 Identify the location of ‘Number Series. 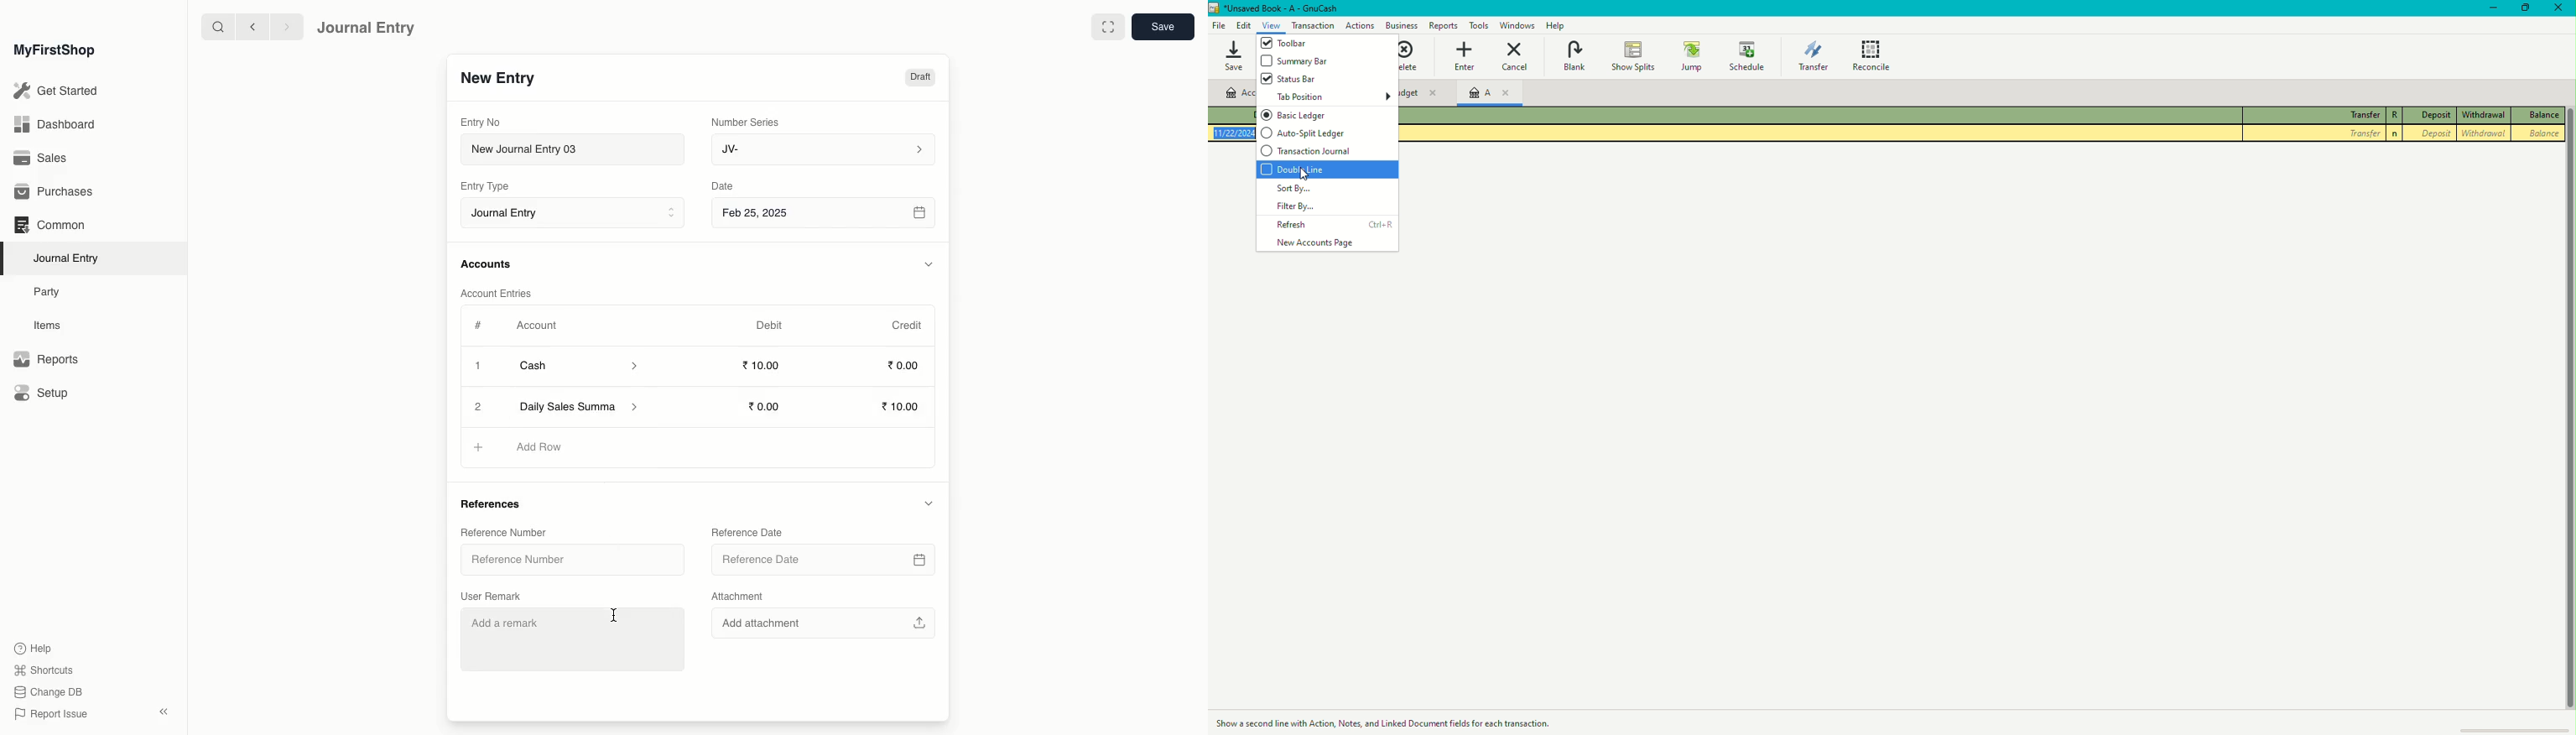
(746, 121).